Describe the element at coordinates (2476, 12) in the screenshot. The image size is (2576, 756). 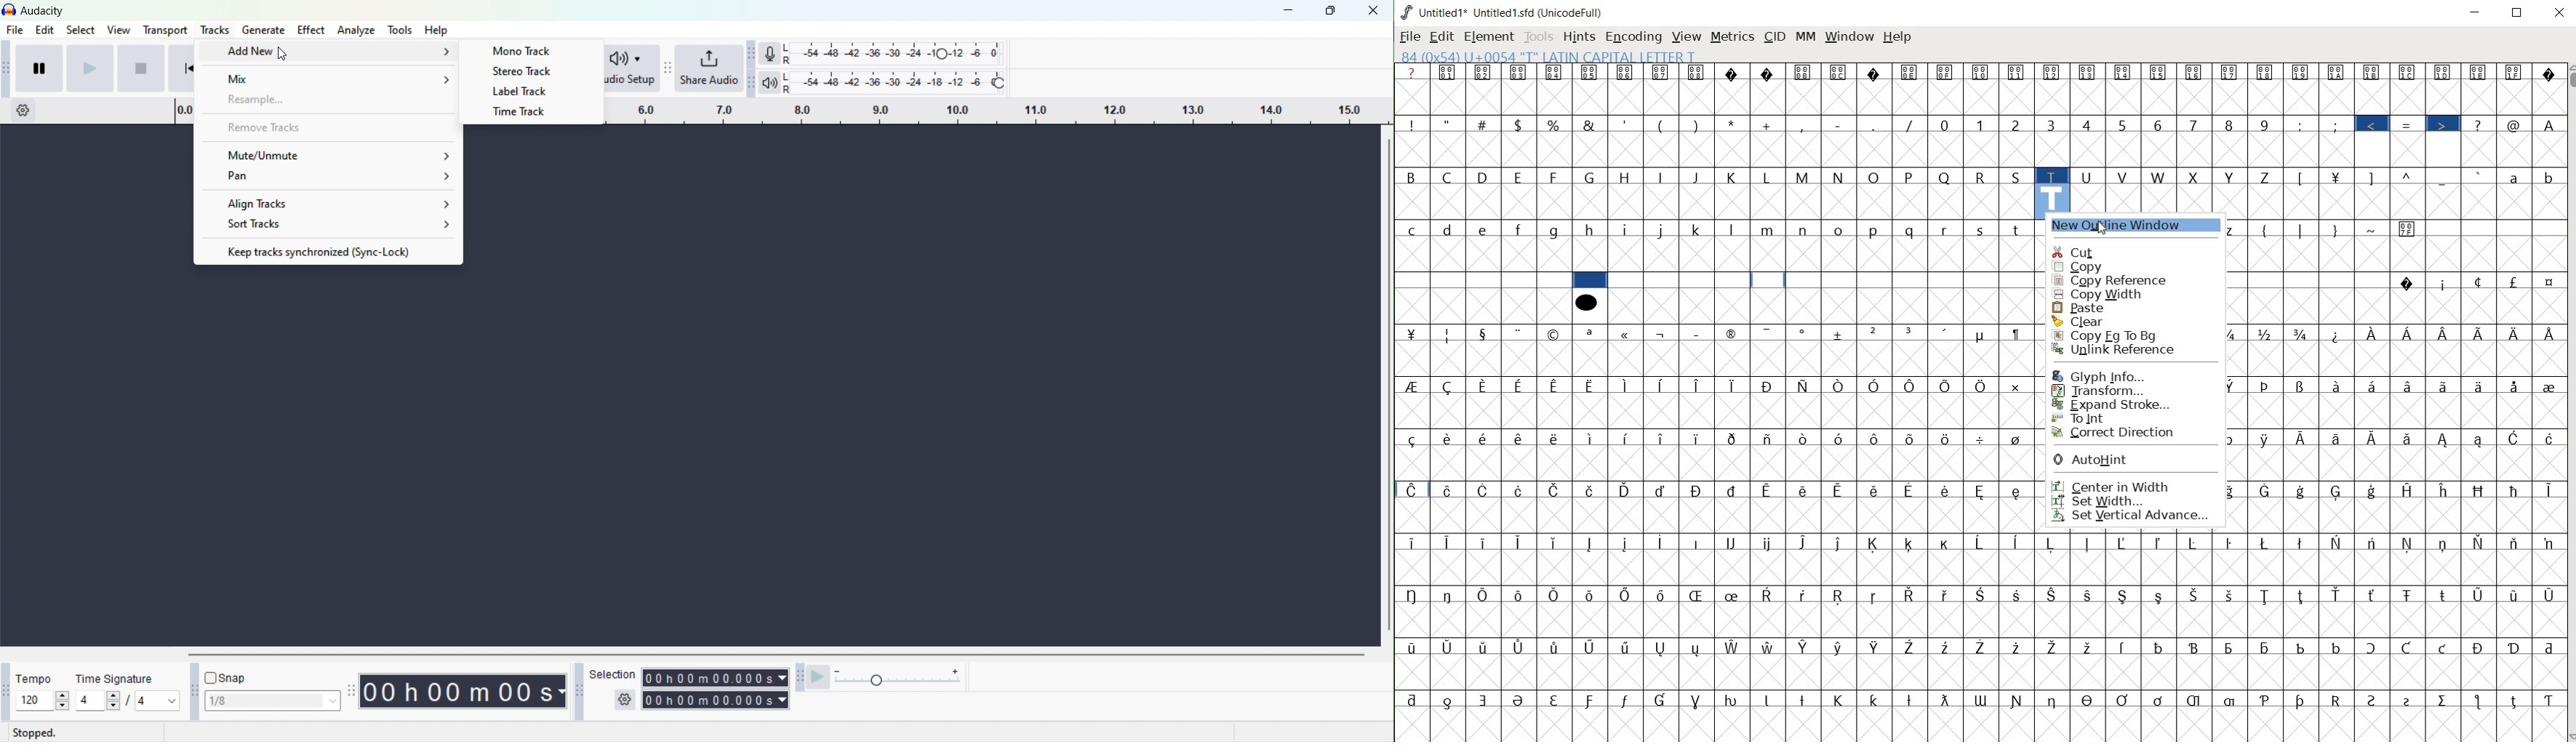
I see `minimize` at that location.